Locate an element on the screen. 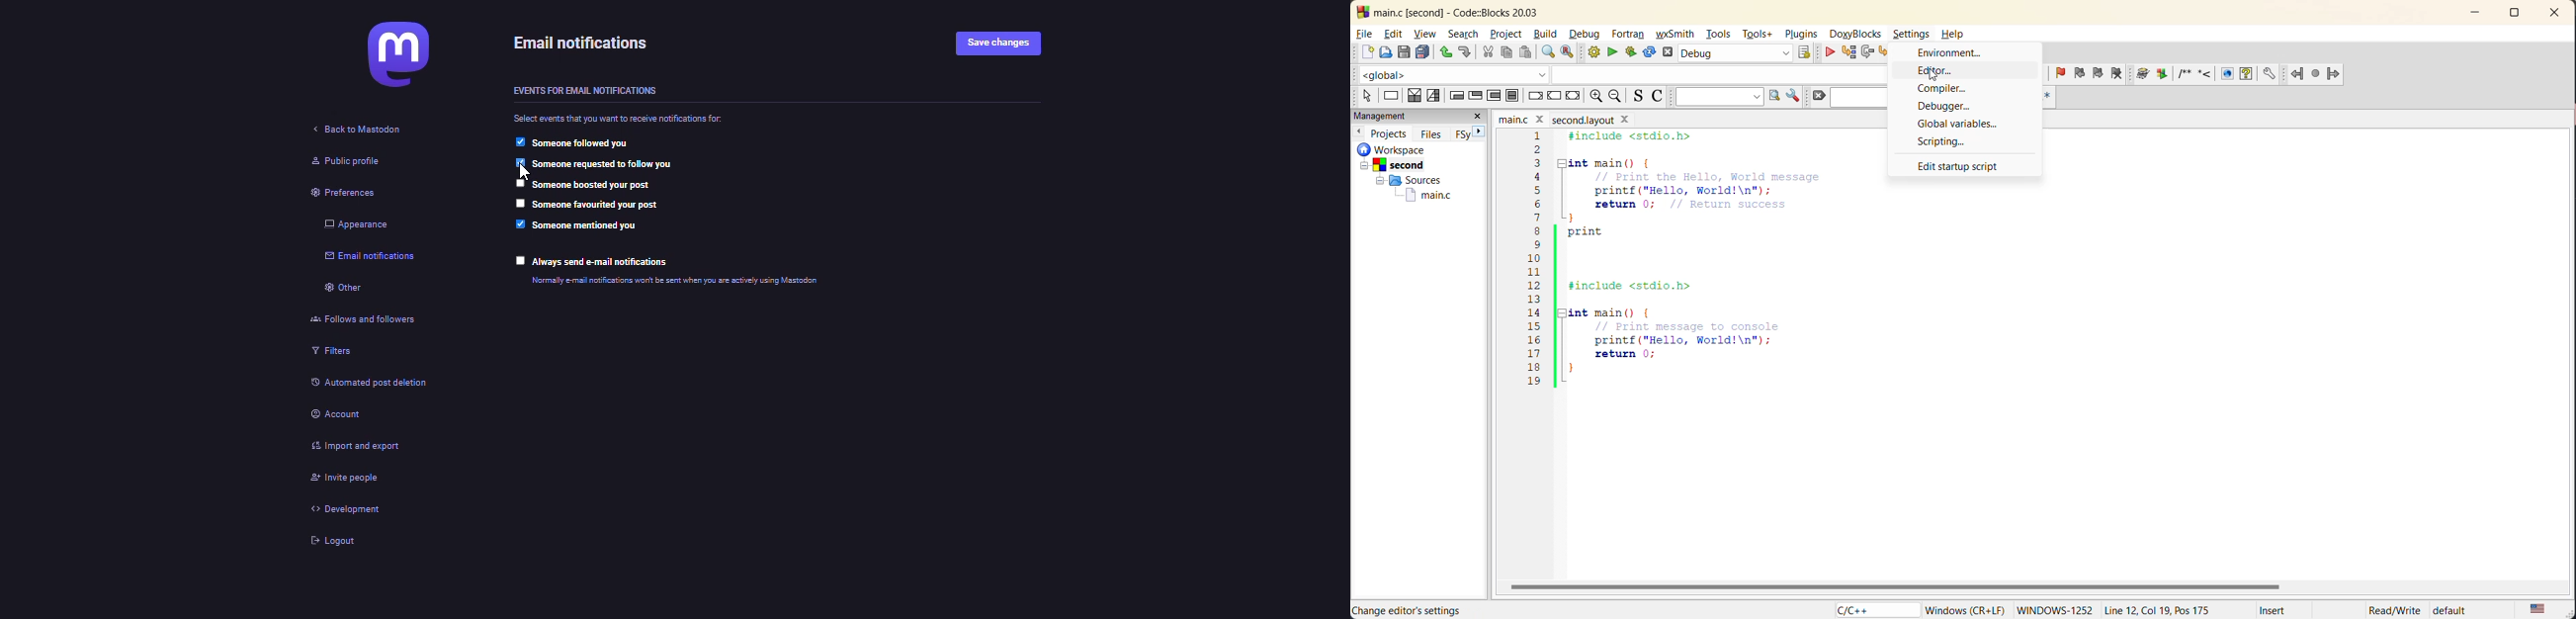 This screenshot has width=2576, height=644. copy is located at coordinates (1505, 51).